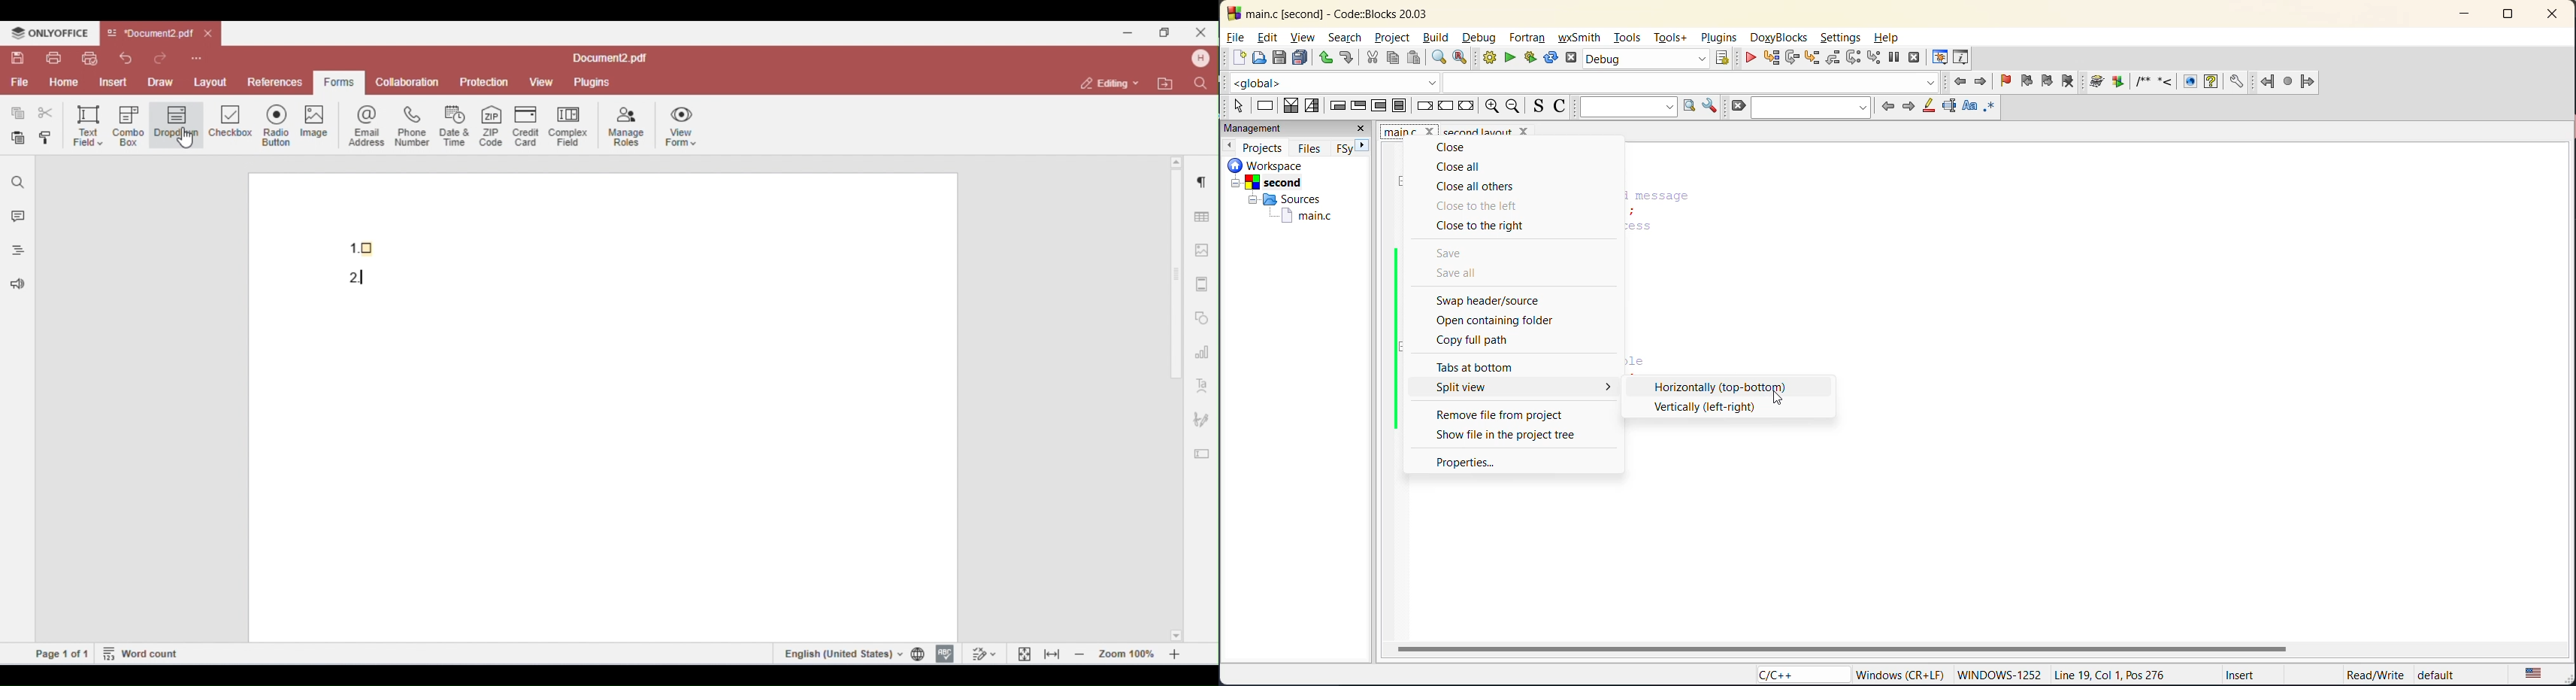  I want to click on tools+, so click(1673, 38).